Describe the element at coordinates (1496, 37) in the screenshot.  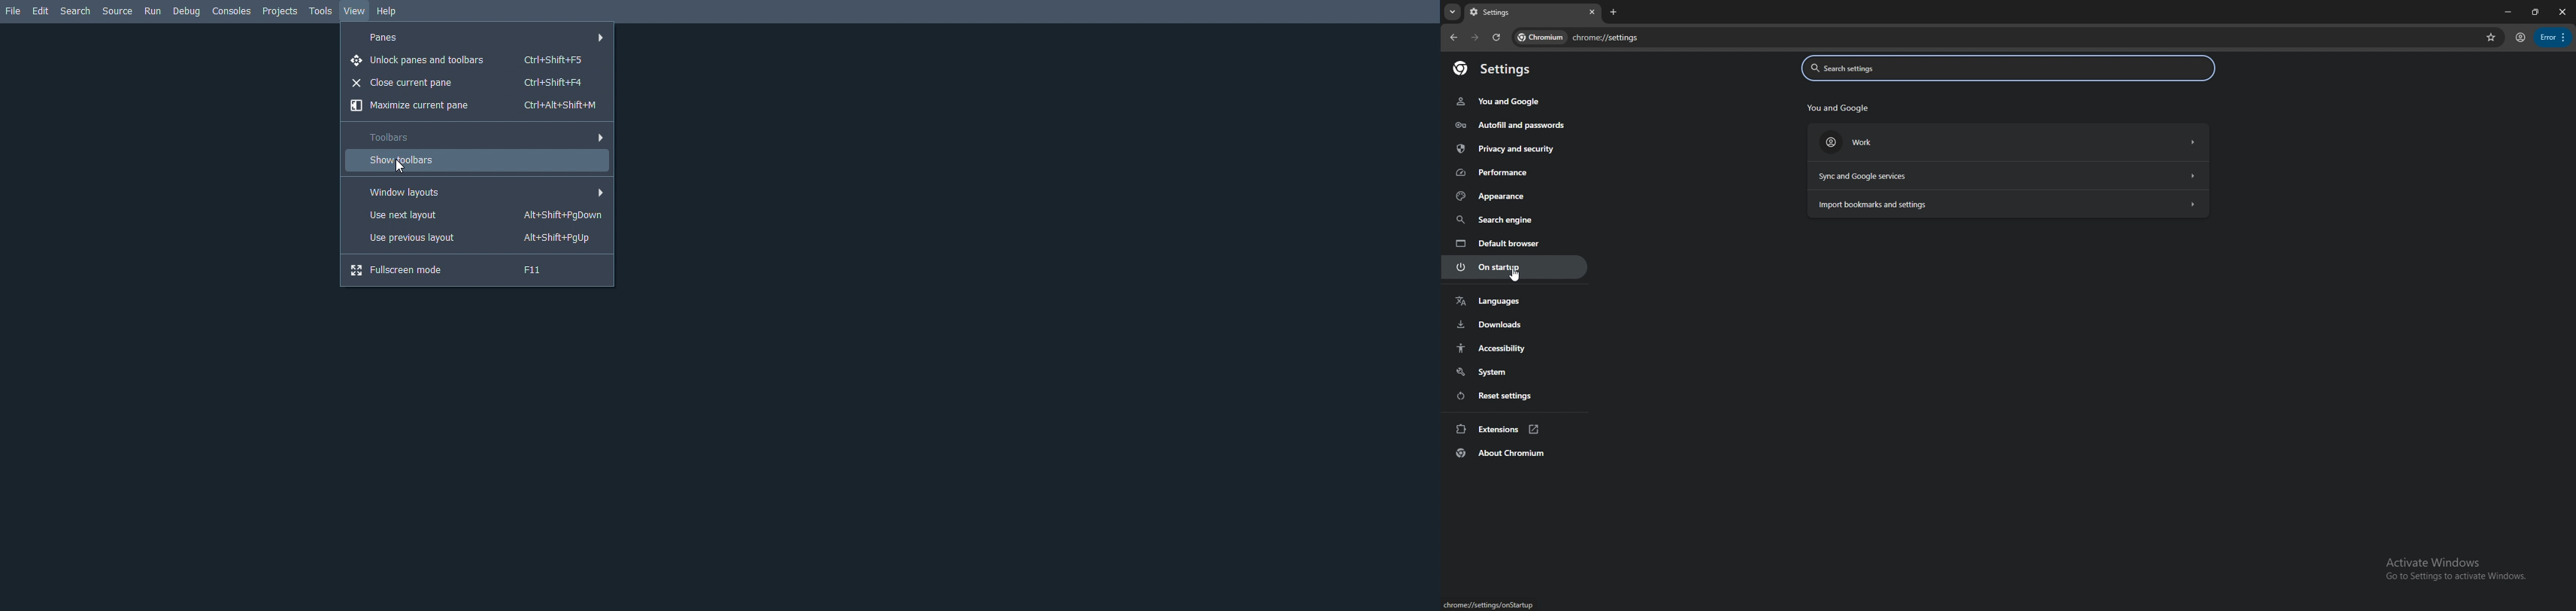
I see `refresh` at that location.